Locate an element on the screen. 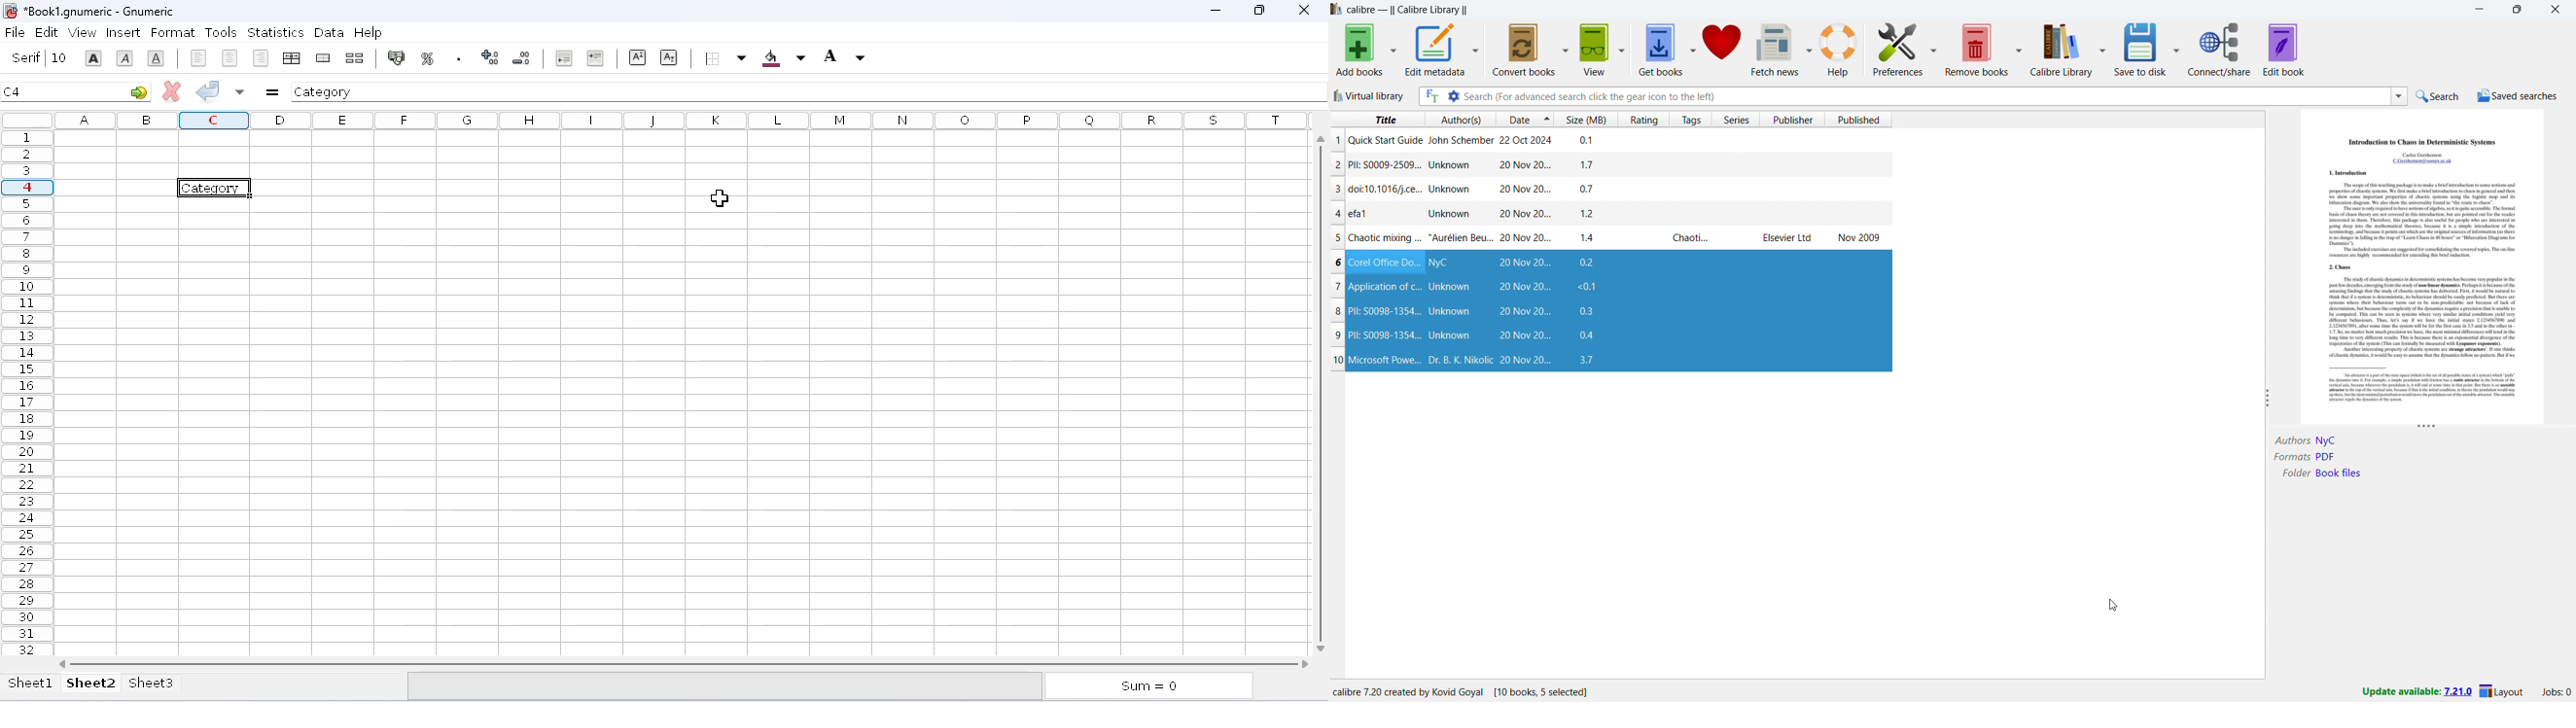 This screenshot has height=728, width=2576. advanced search is located at coordinates (1453, 96).